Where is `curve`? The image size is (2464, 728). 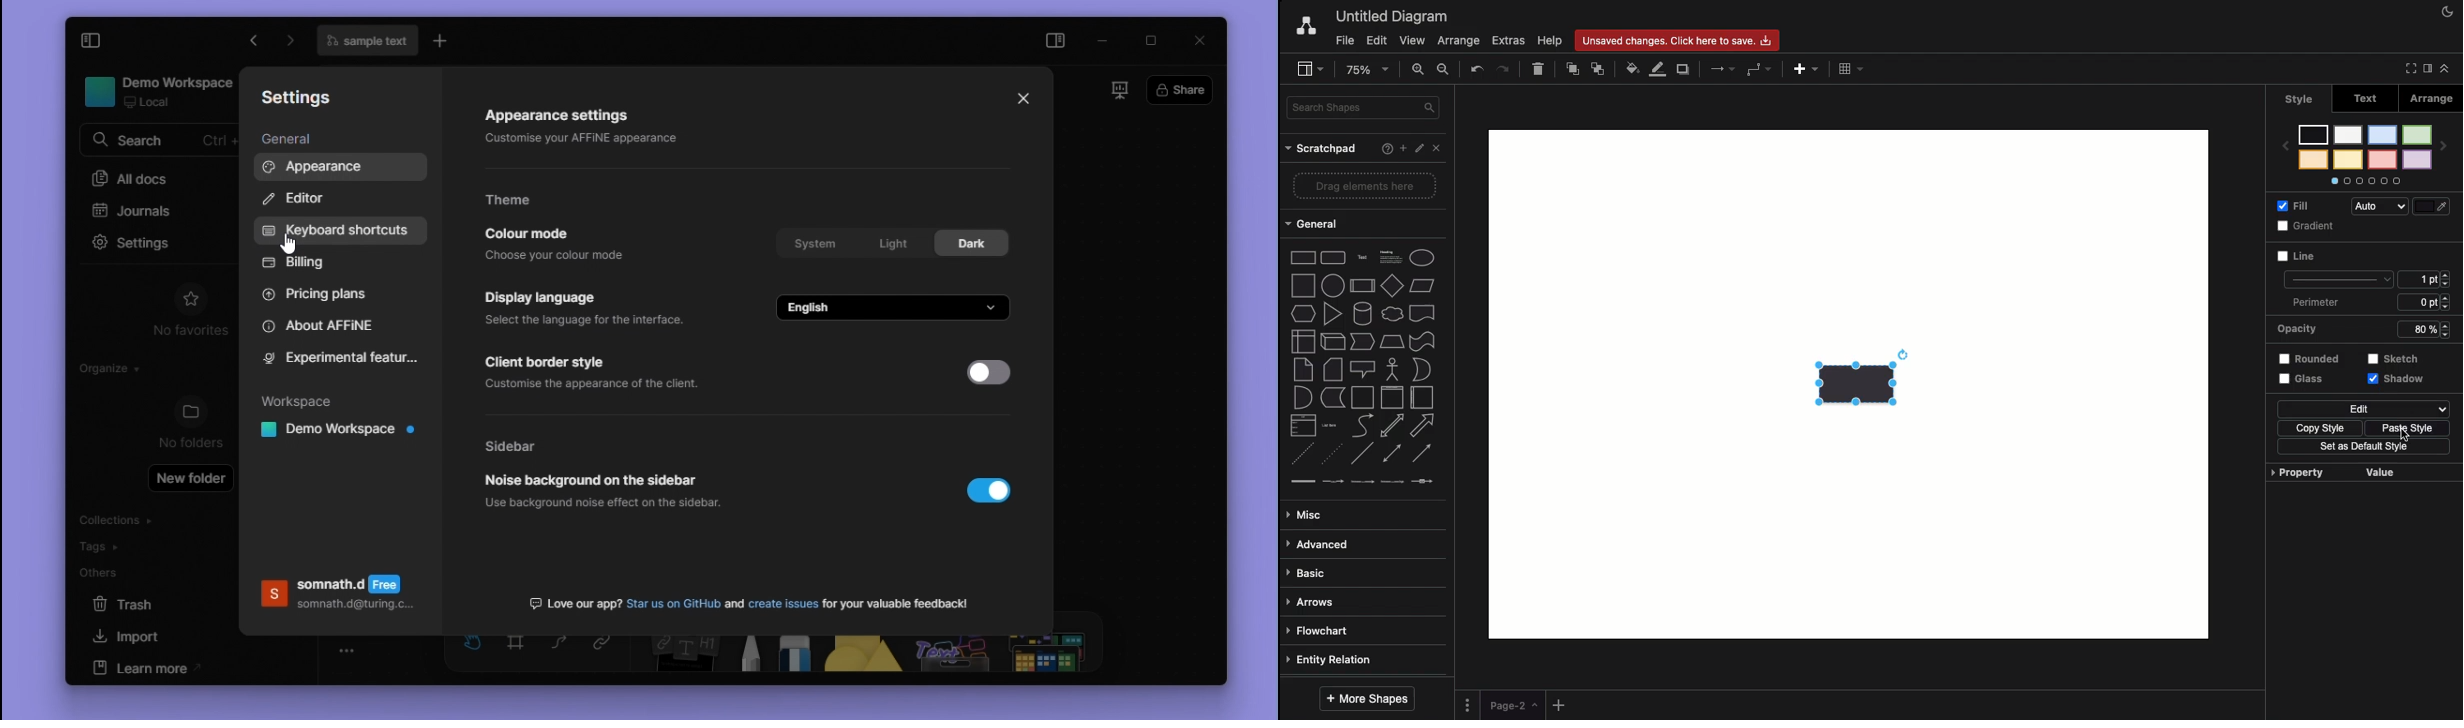
curve is located at coordinates (563, 653).